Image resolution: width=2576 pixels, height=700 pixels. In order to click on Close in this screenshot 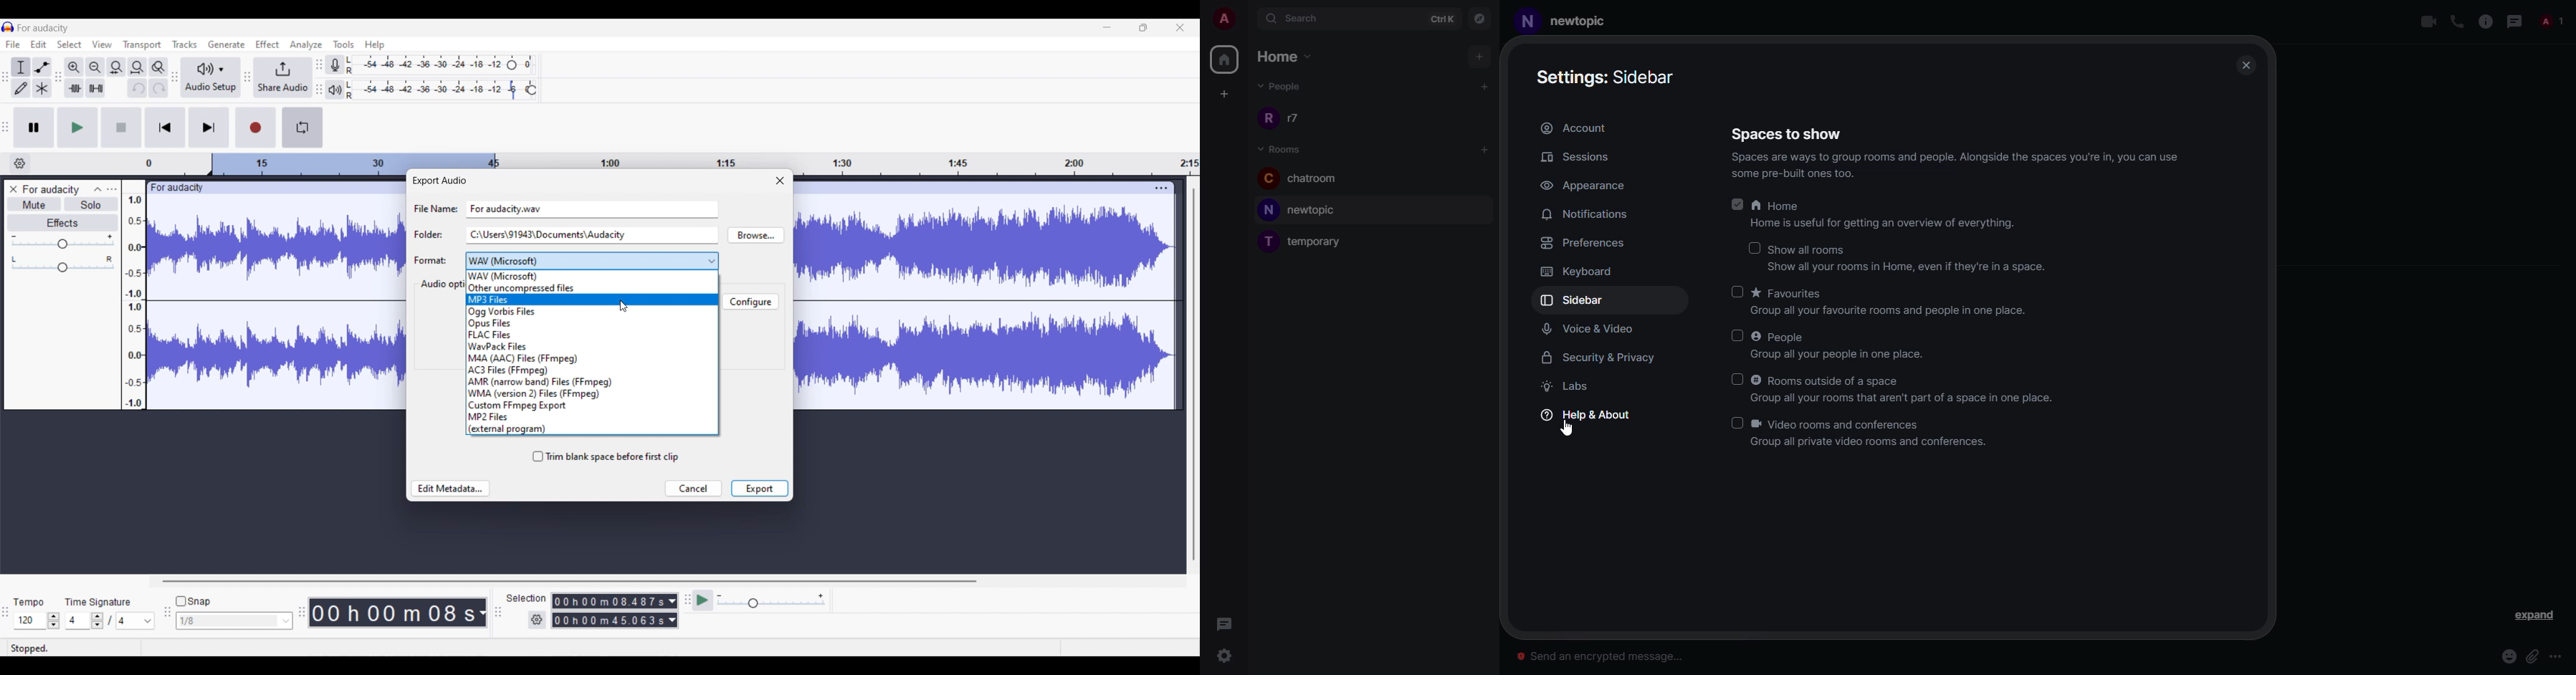, I will do `click(780, 180)`.